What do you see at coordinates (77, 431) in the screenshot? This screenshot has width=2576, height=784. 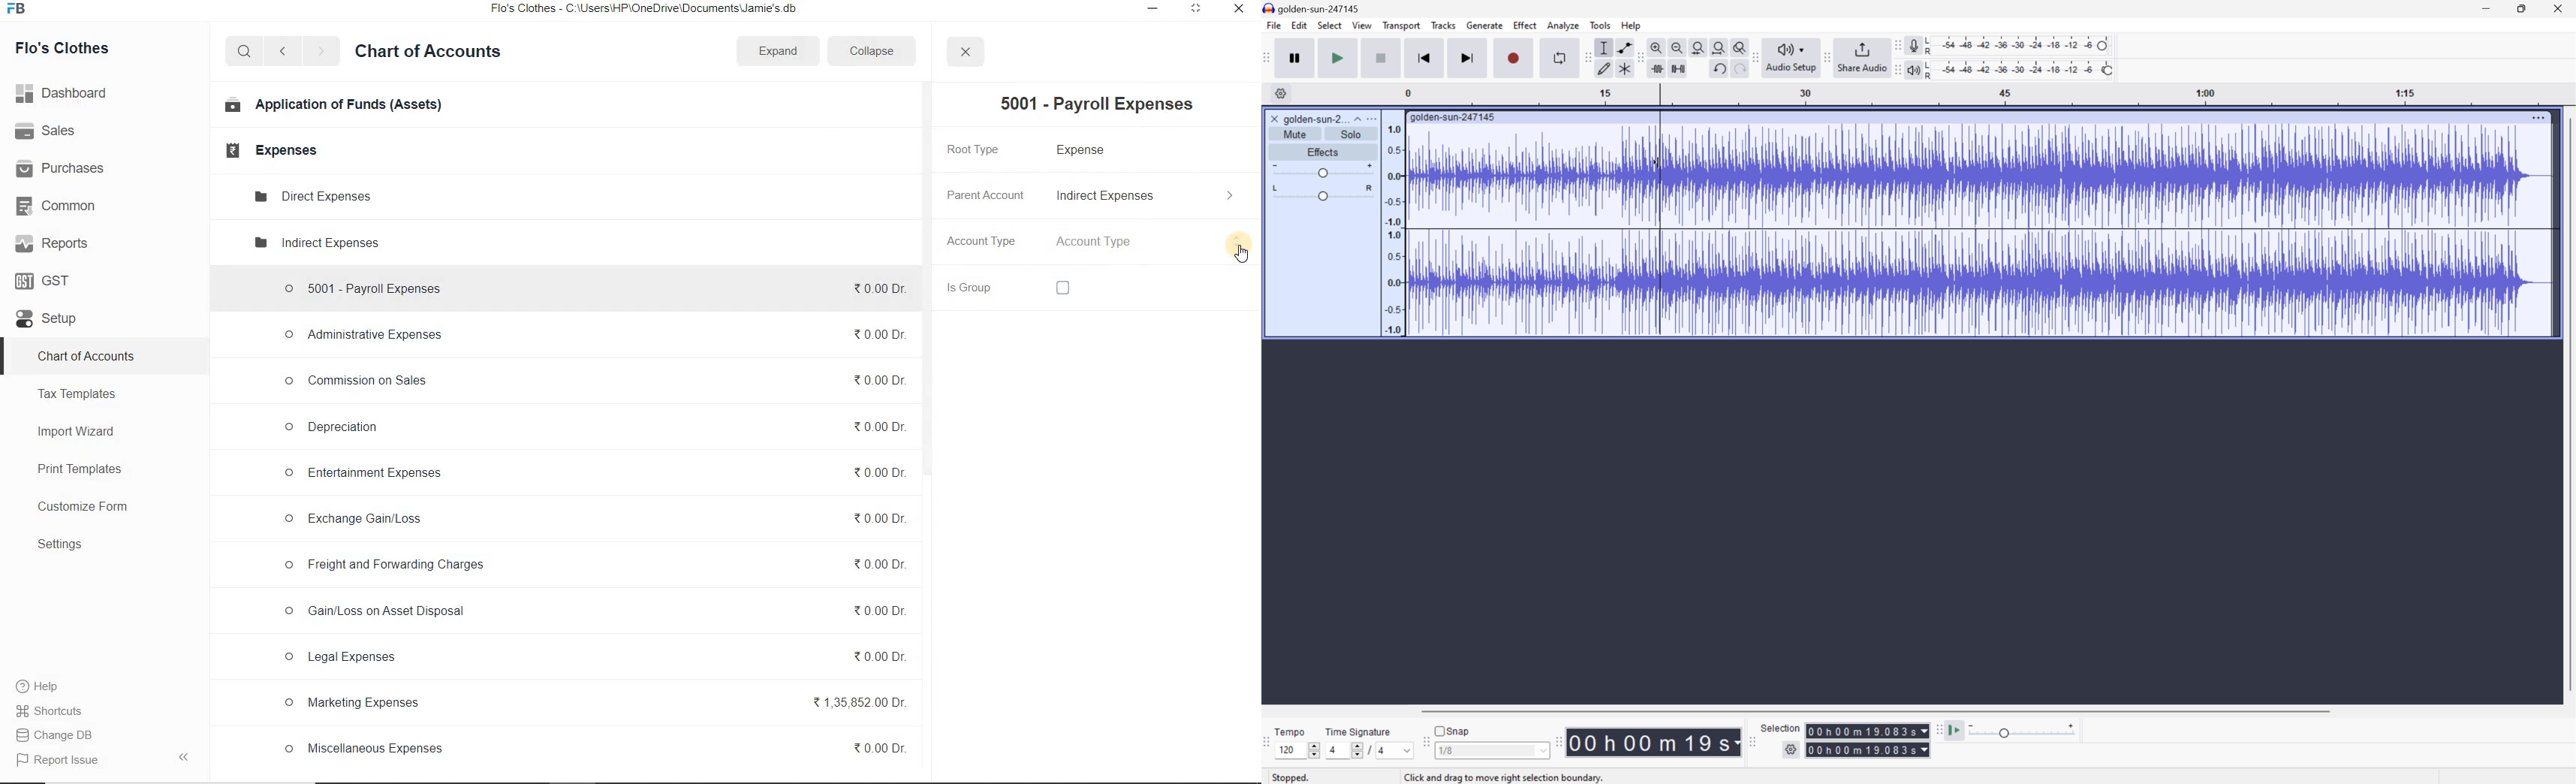 I see `Import Wizard` at bounding box center [77, 431].